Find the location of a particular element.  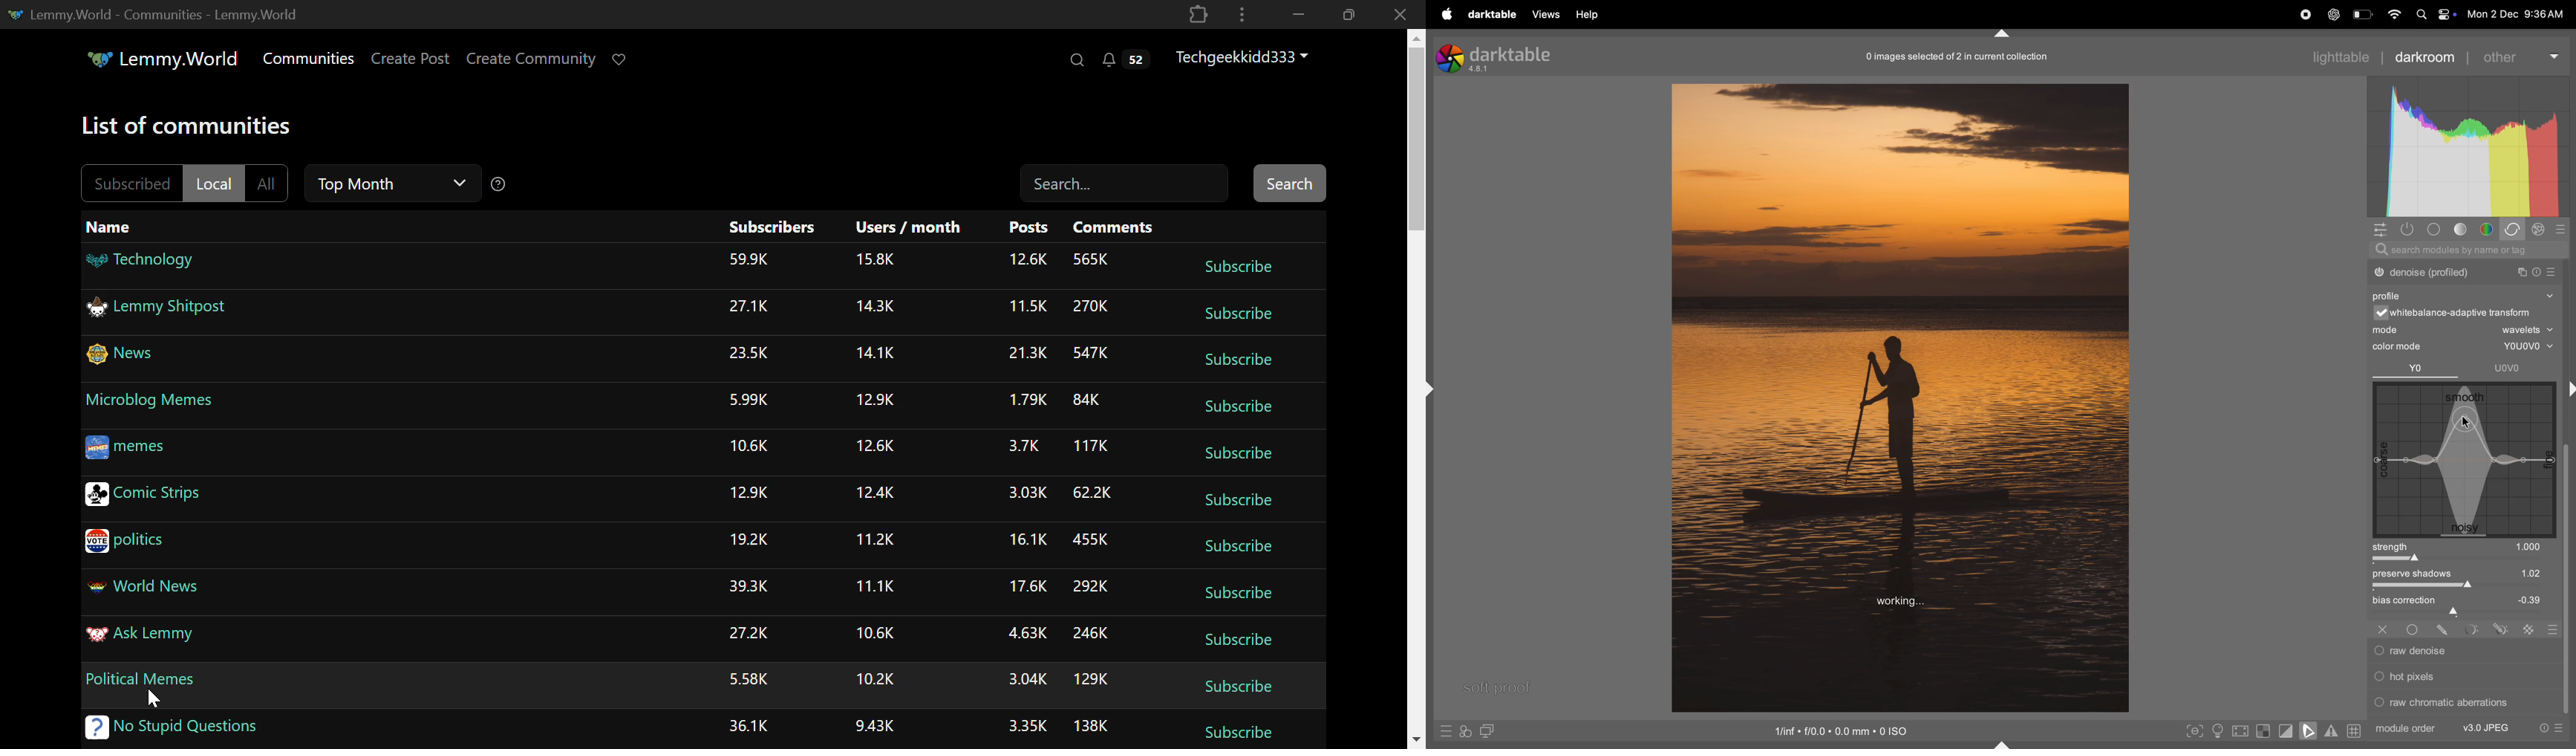

Ask Lemmy is located at coordinates (143, 639).